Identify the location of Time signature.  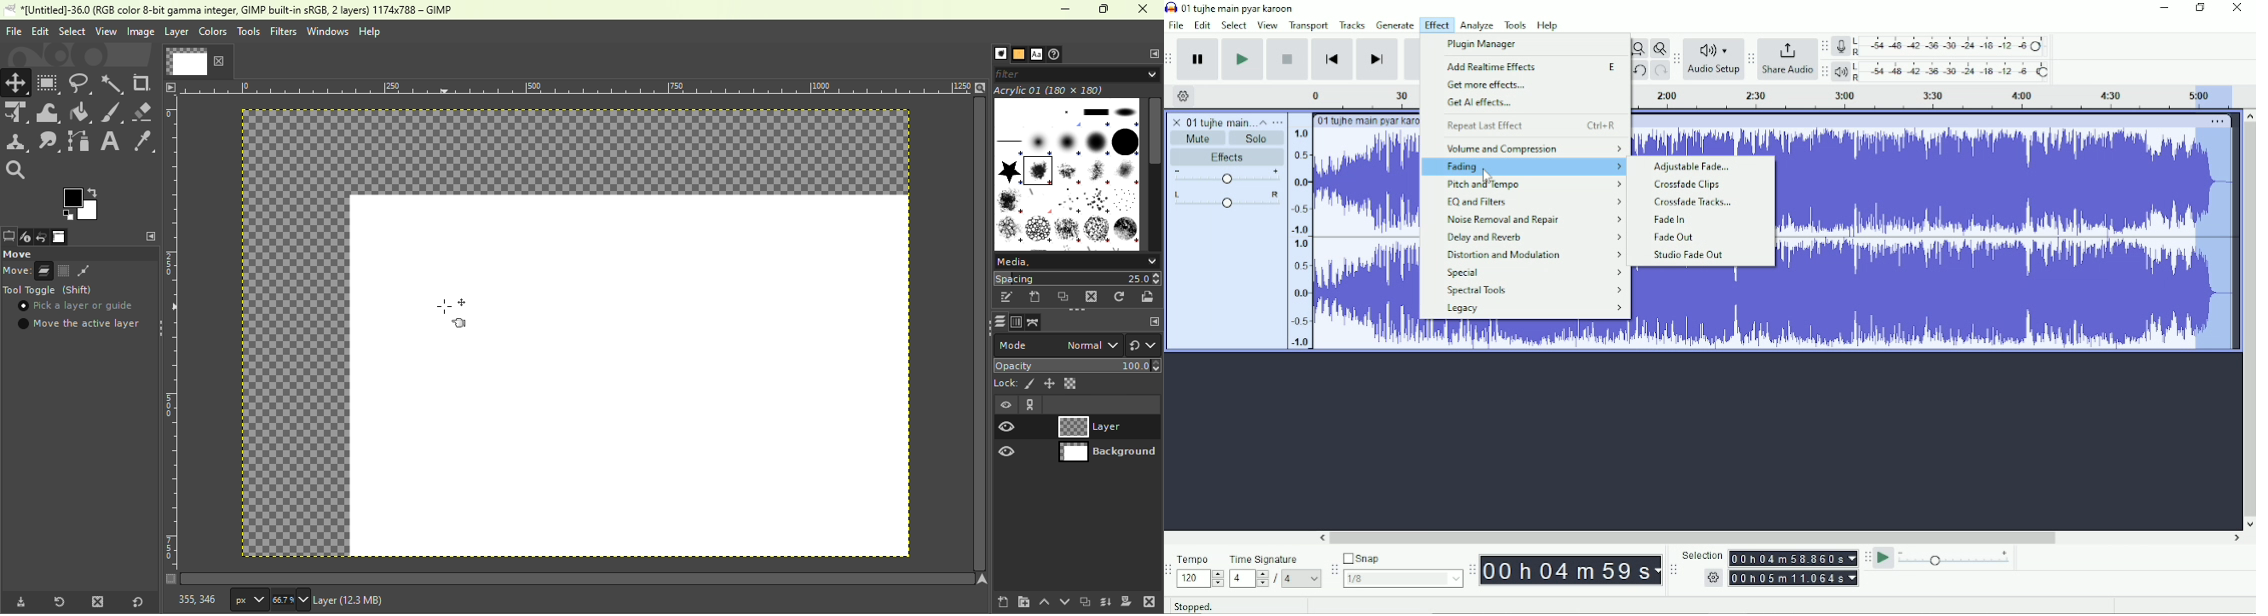
(1275, 559).